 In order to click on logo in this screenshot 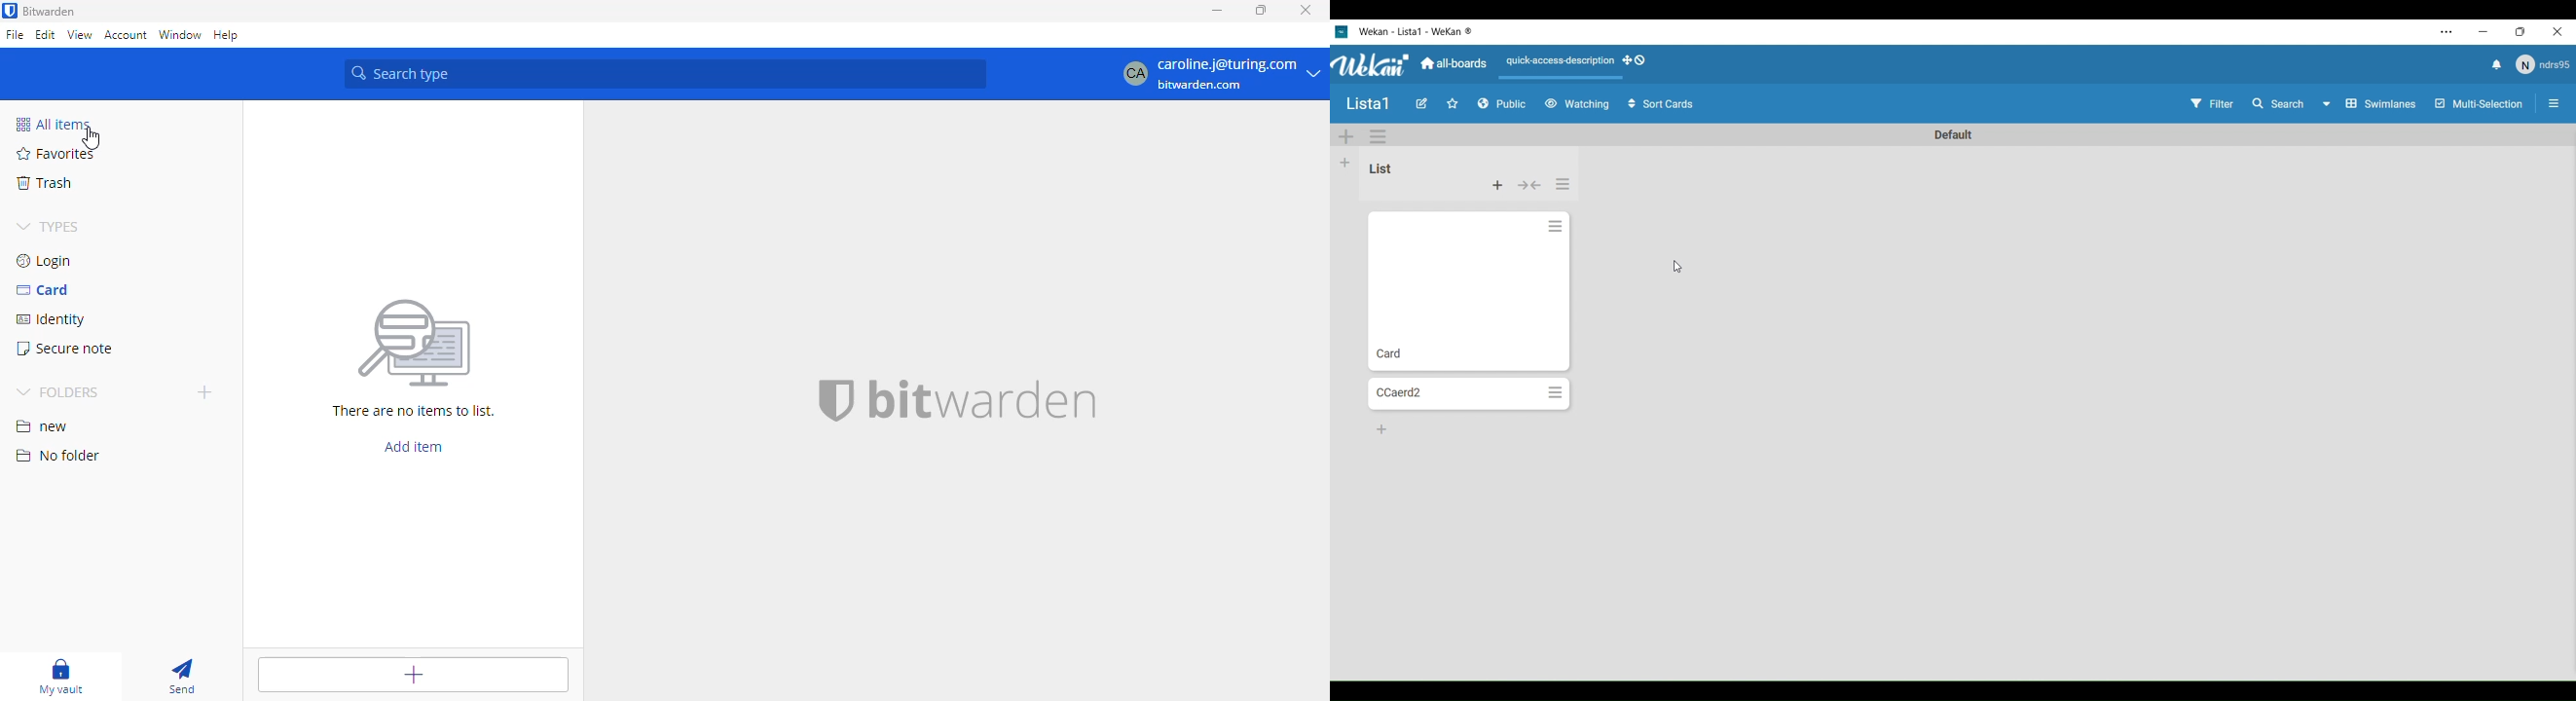, I will do `click(837, 400)`.